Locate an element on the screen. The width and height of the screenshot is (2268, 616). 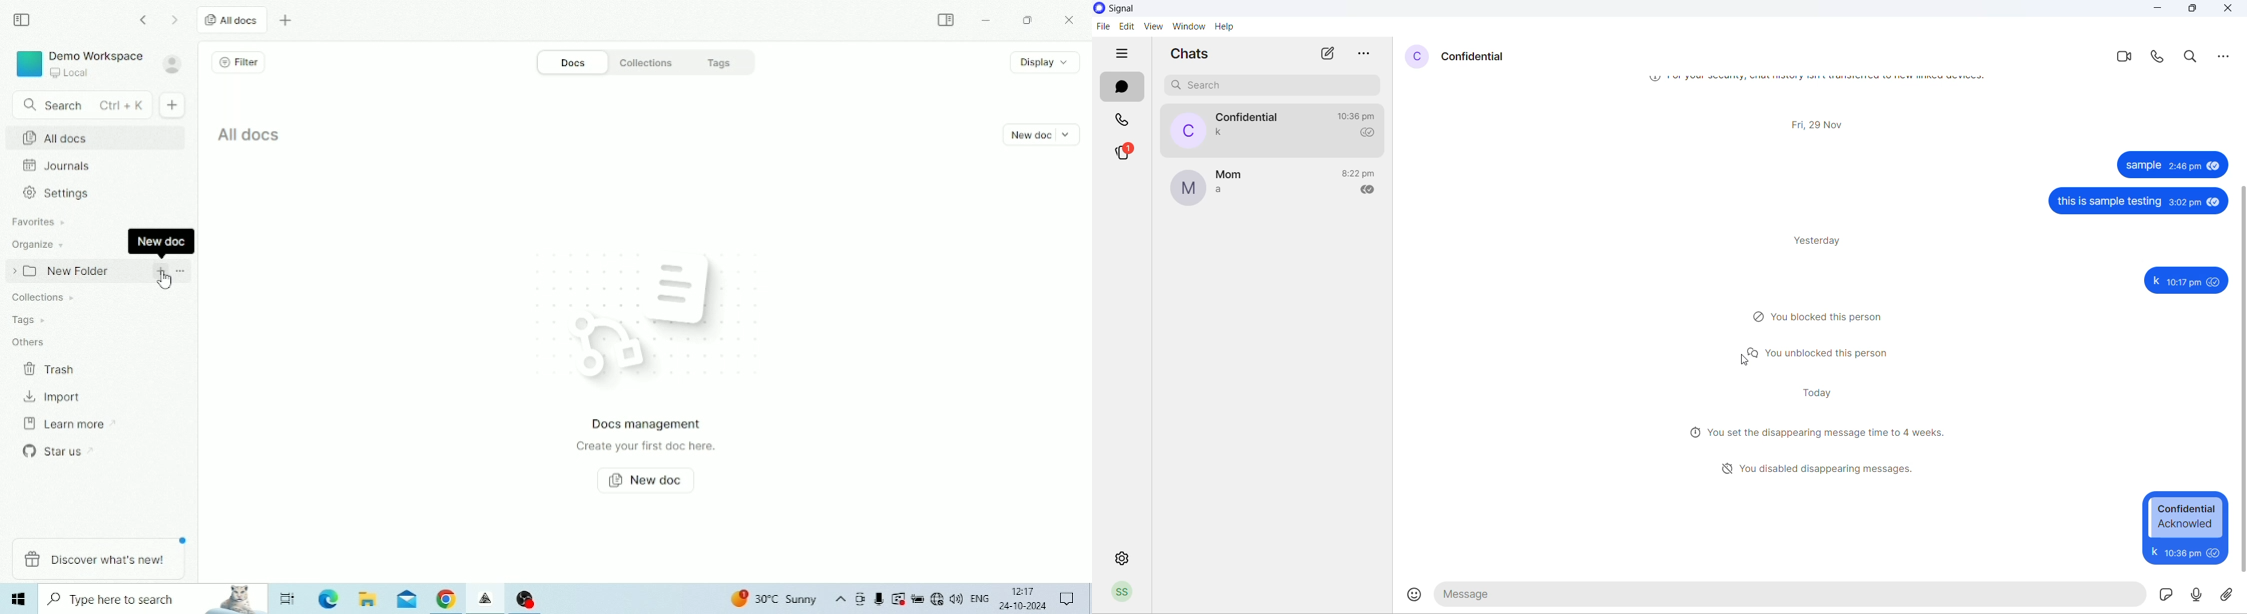
contact name is located at coordinates (1475, 56).